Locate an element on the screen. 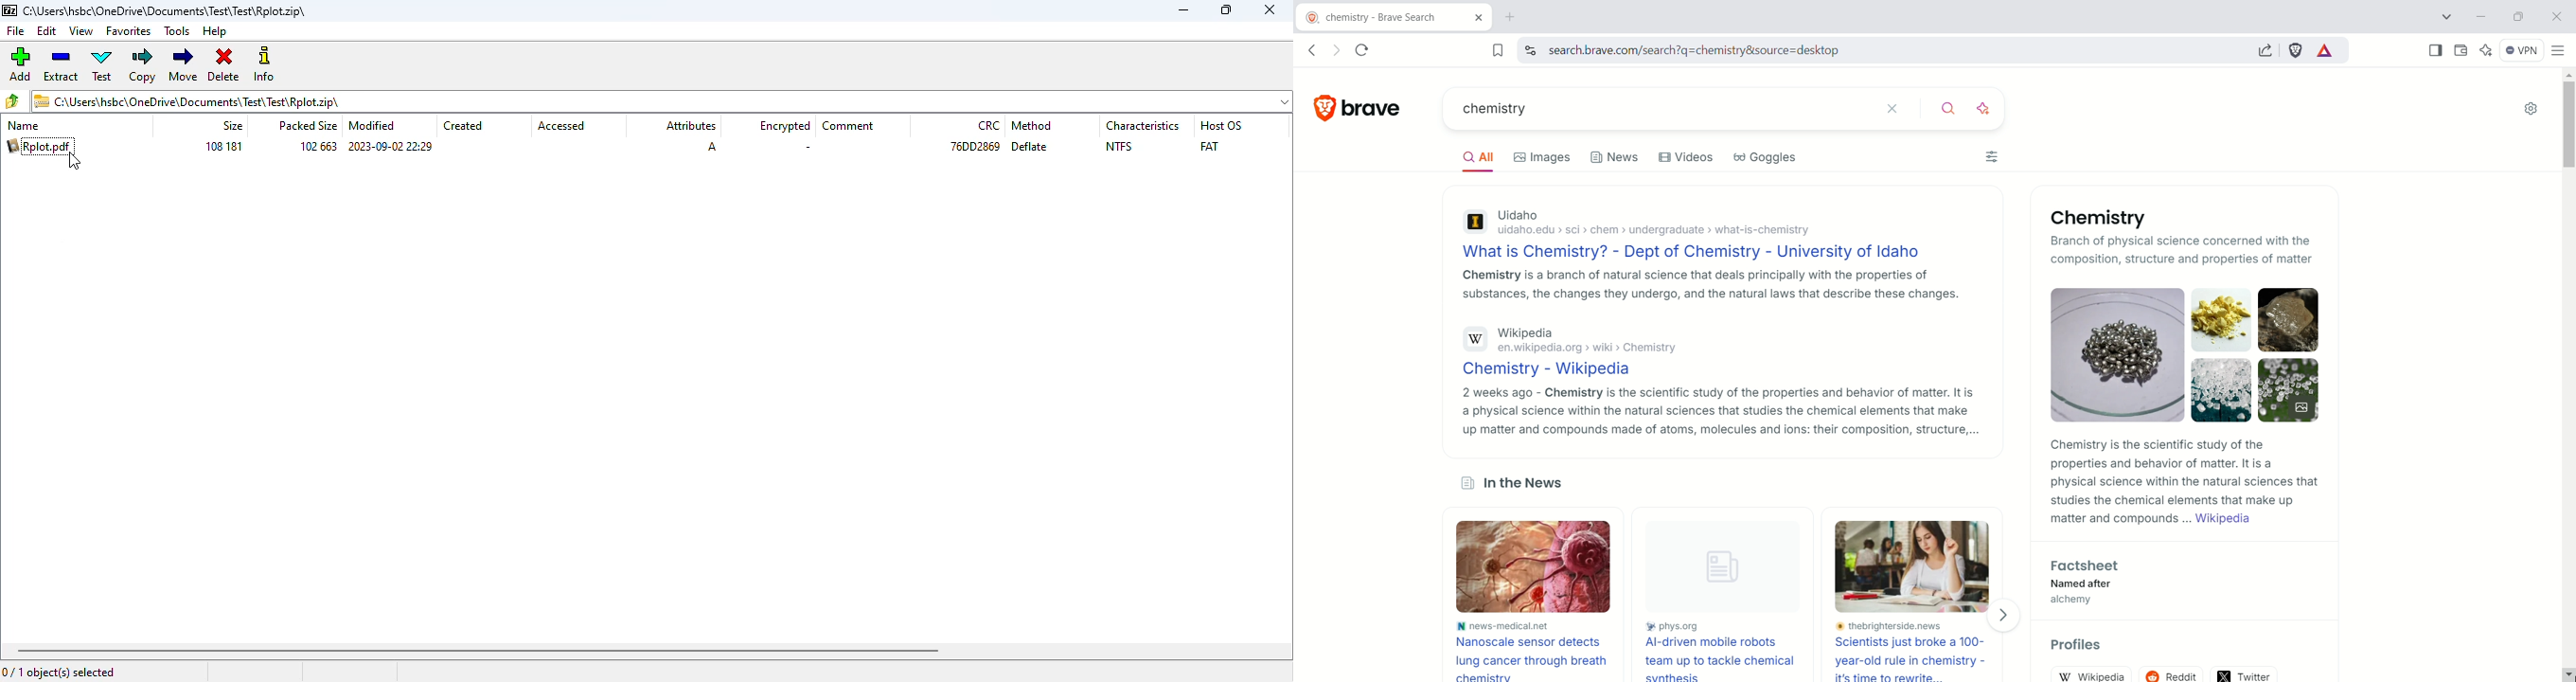 Image resolution: width=2576 pixels, height=700 pixels. Chemistry is the scientific study of the
properties and behavior of matter. It is a
physical science within the natural sciences that
studies the chemical elements that make up
matter and compounds ... Wikipedia

2 9 is located at coordinates (2182, 485).